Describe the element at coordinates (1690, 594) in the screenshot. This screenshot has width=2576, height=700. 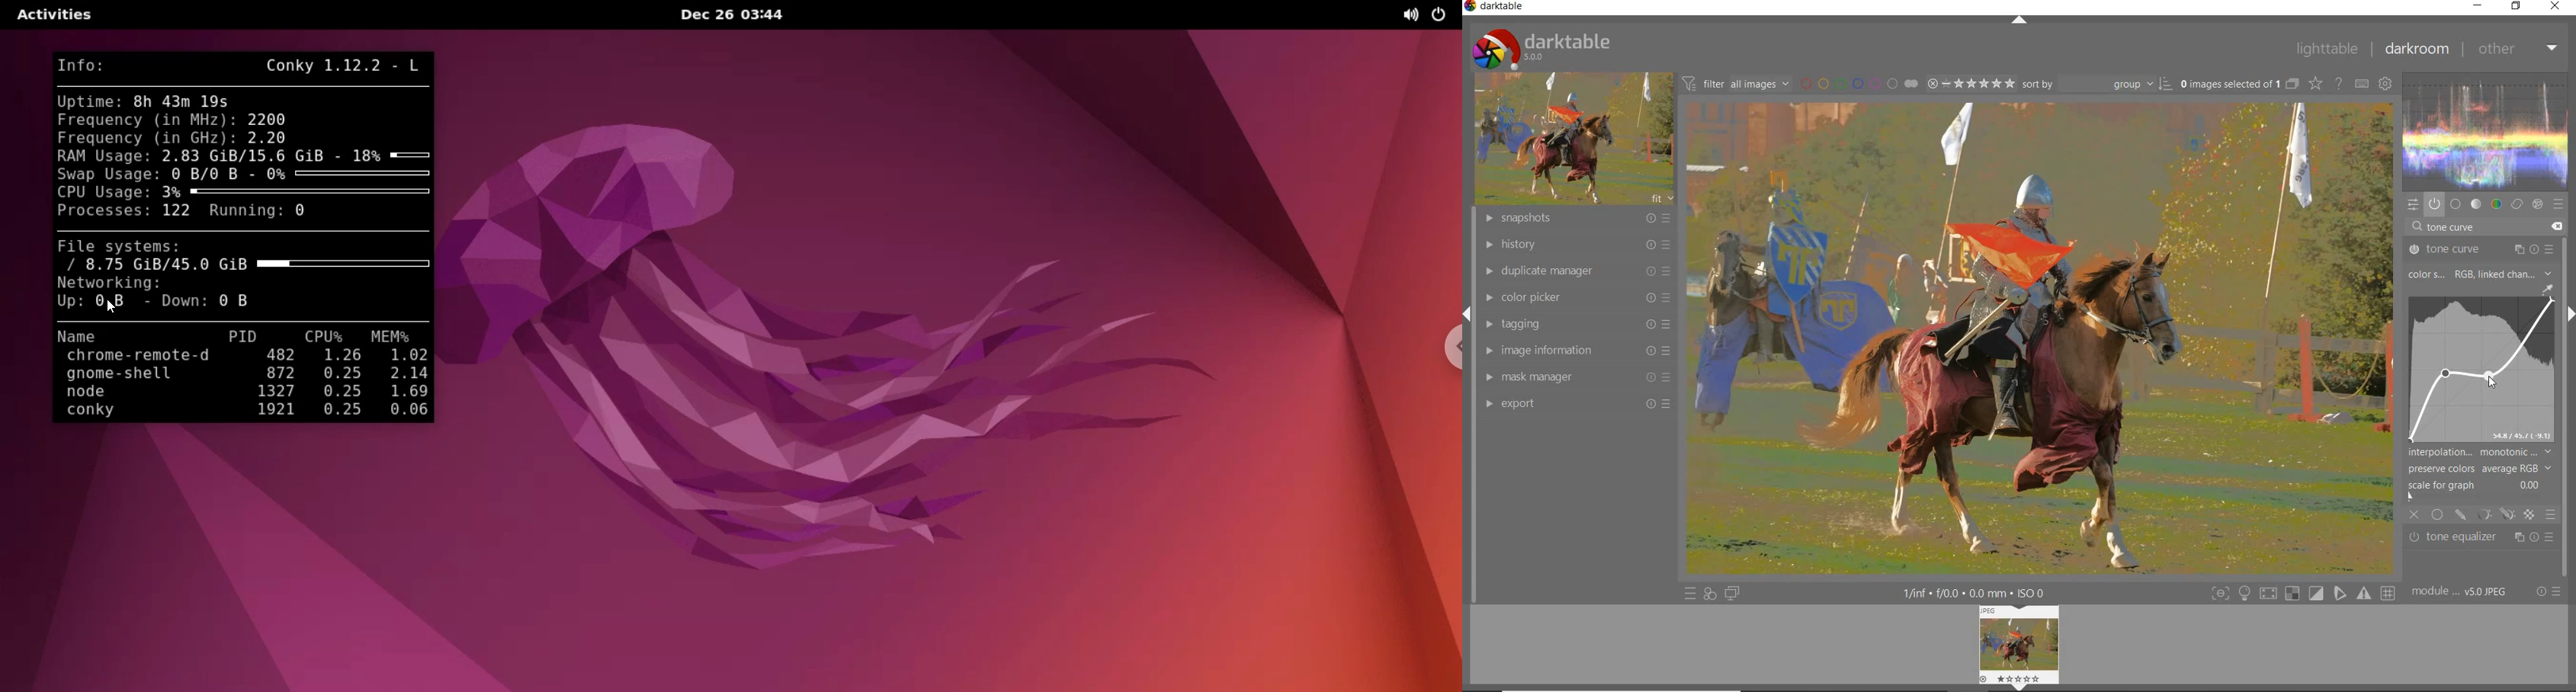
I see `quick access to presets` at that location.